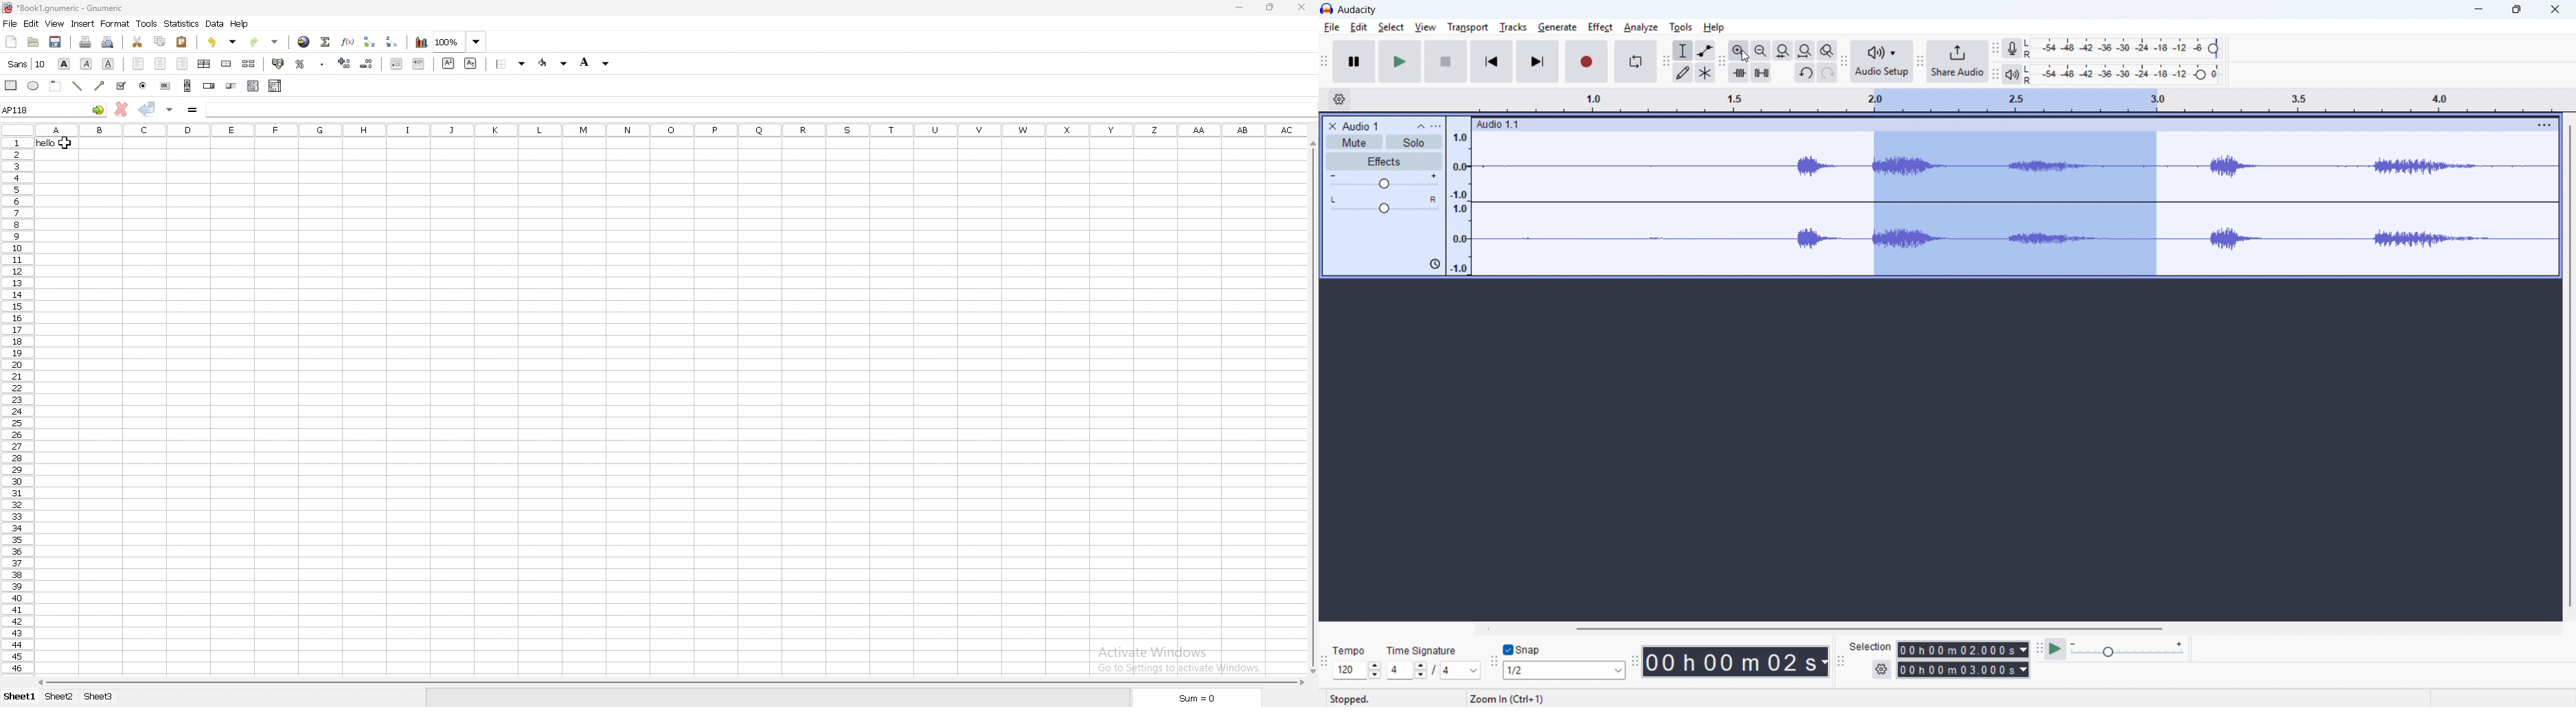 The height and width of the screenshot is (728, 2576). I want to click on Stopped, so click(1352, 698).